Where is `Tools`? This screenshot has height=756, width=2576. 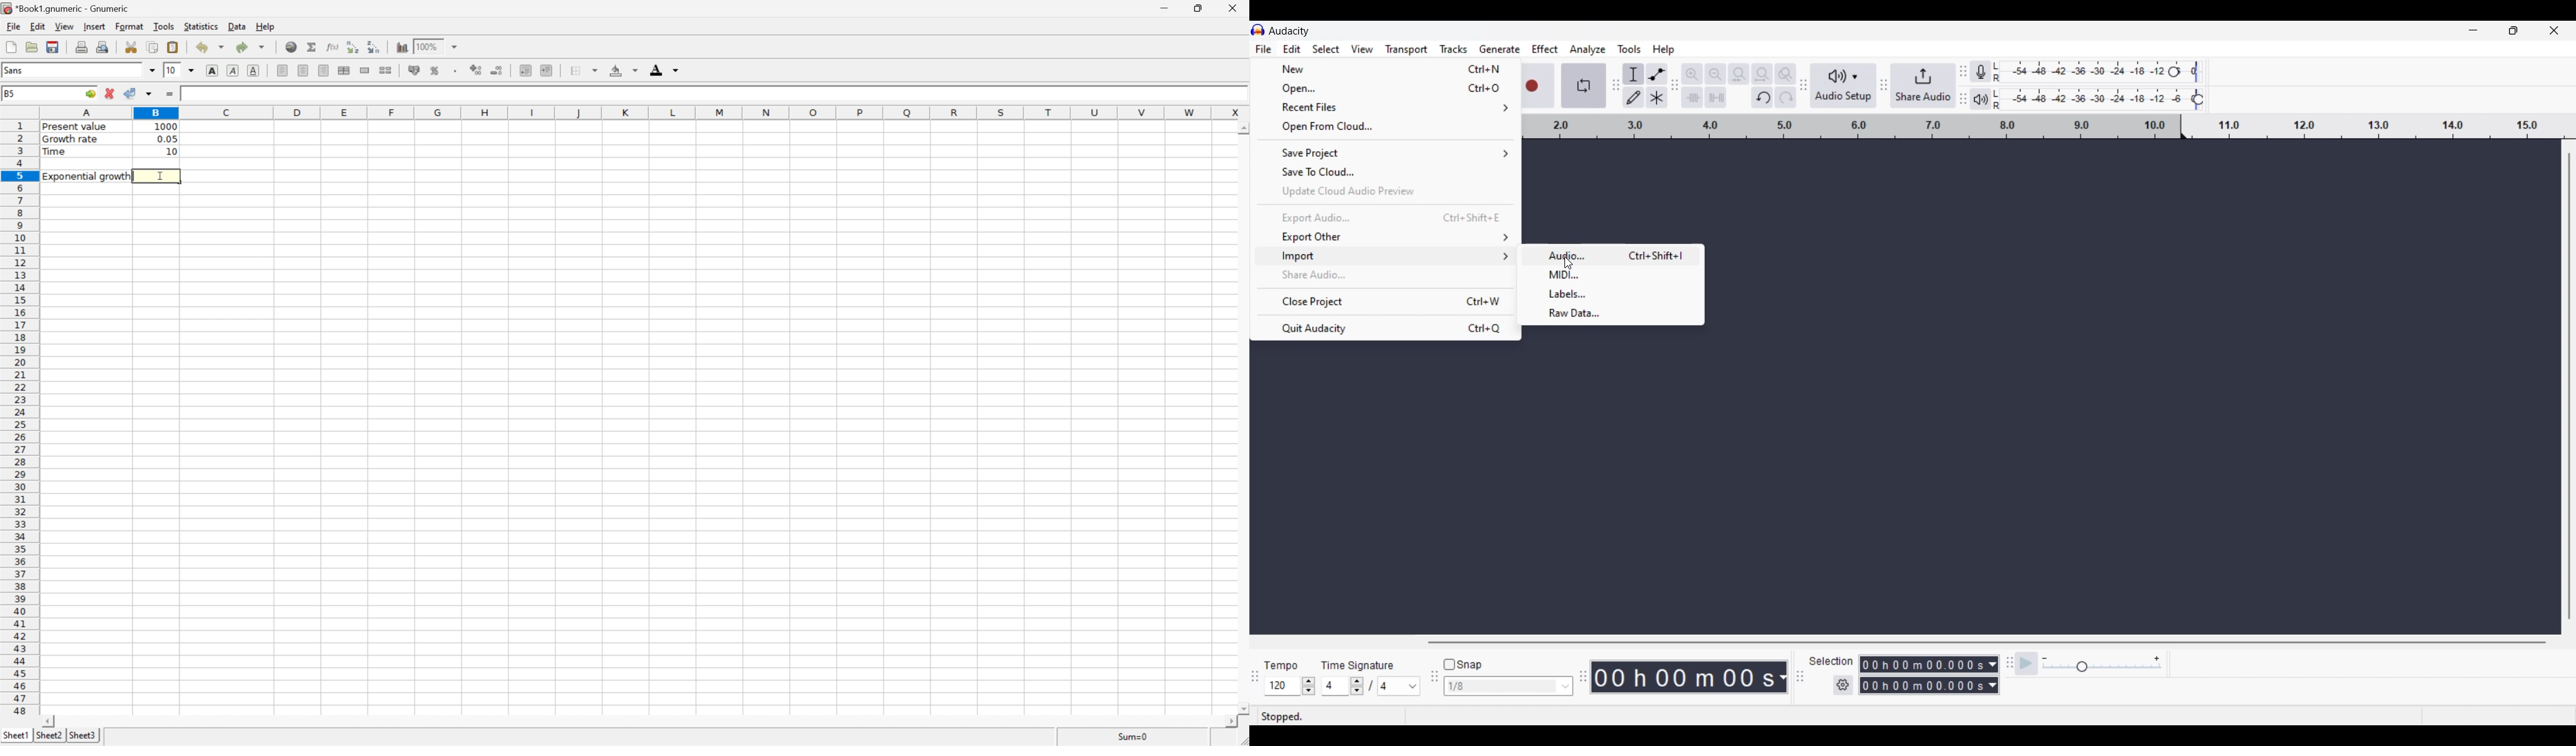 Tools is located at coordinates (164, 27).